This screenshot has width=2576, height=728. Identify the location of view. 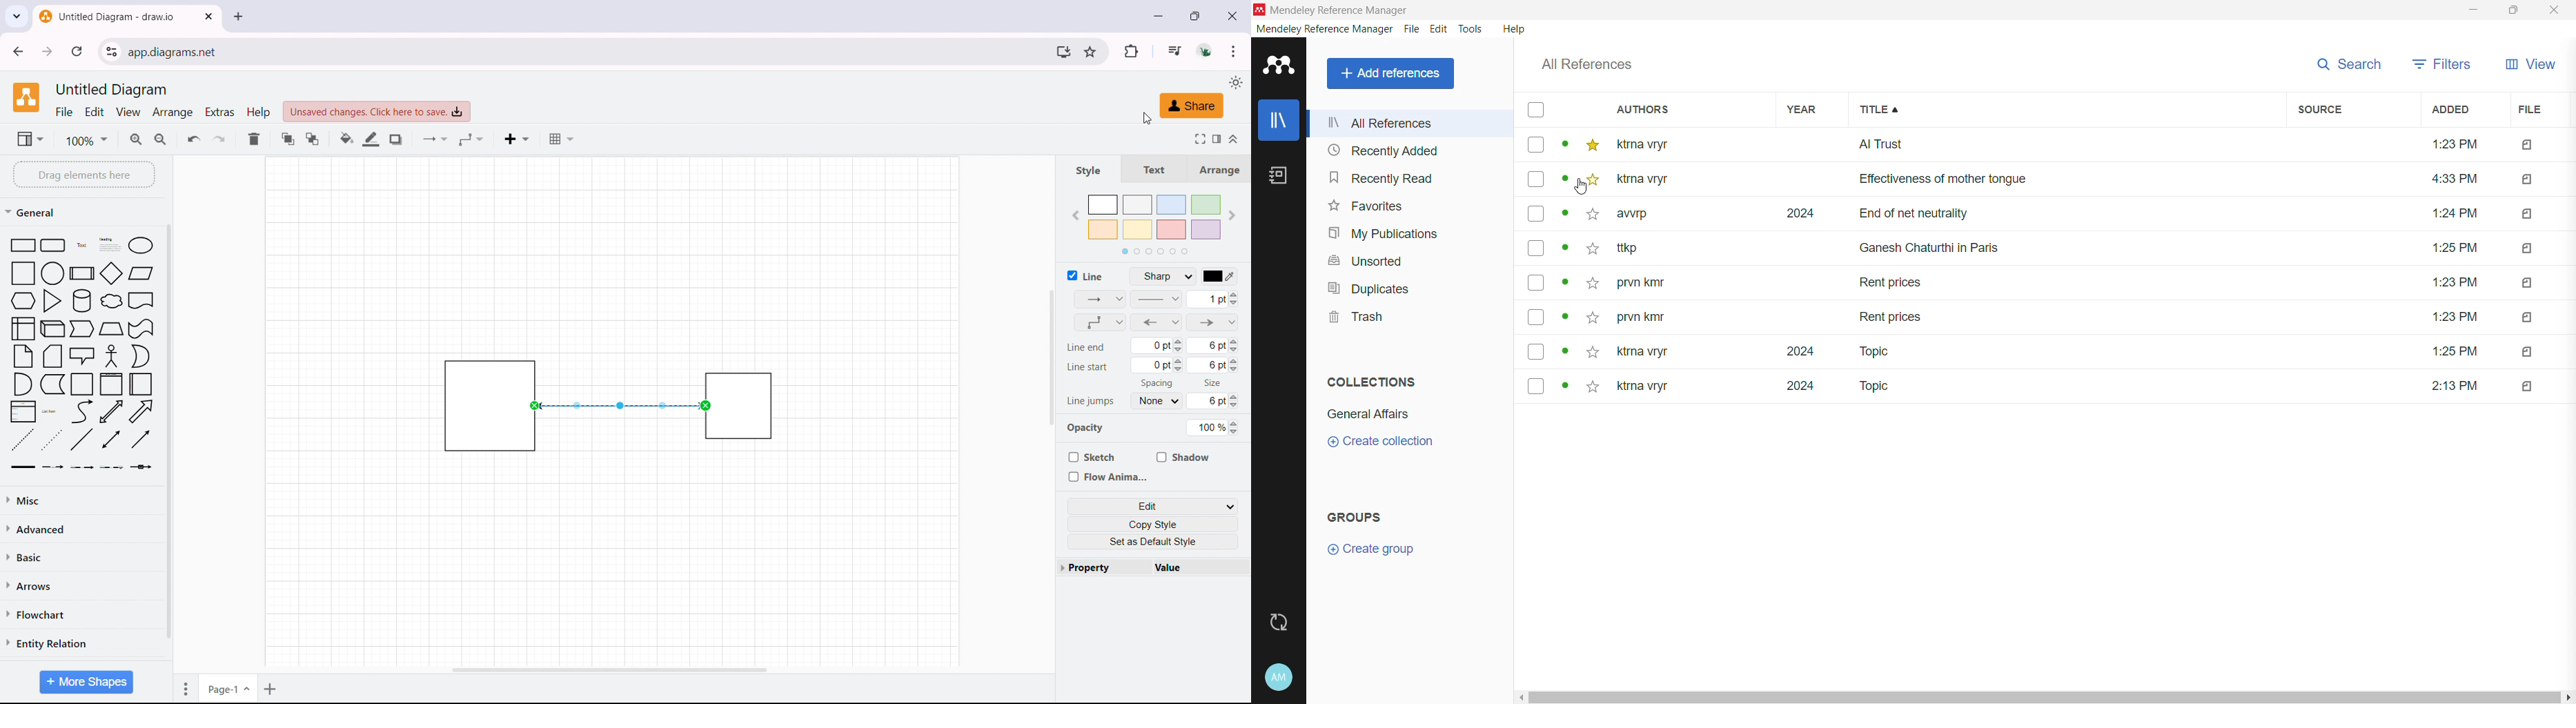
(29, 138).